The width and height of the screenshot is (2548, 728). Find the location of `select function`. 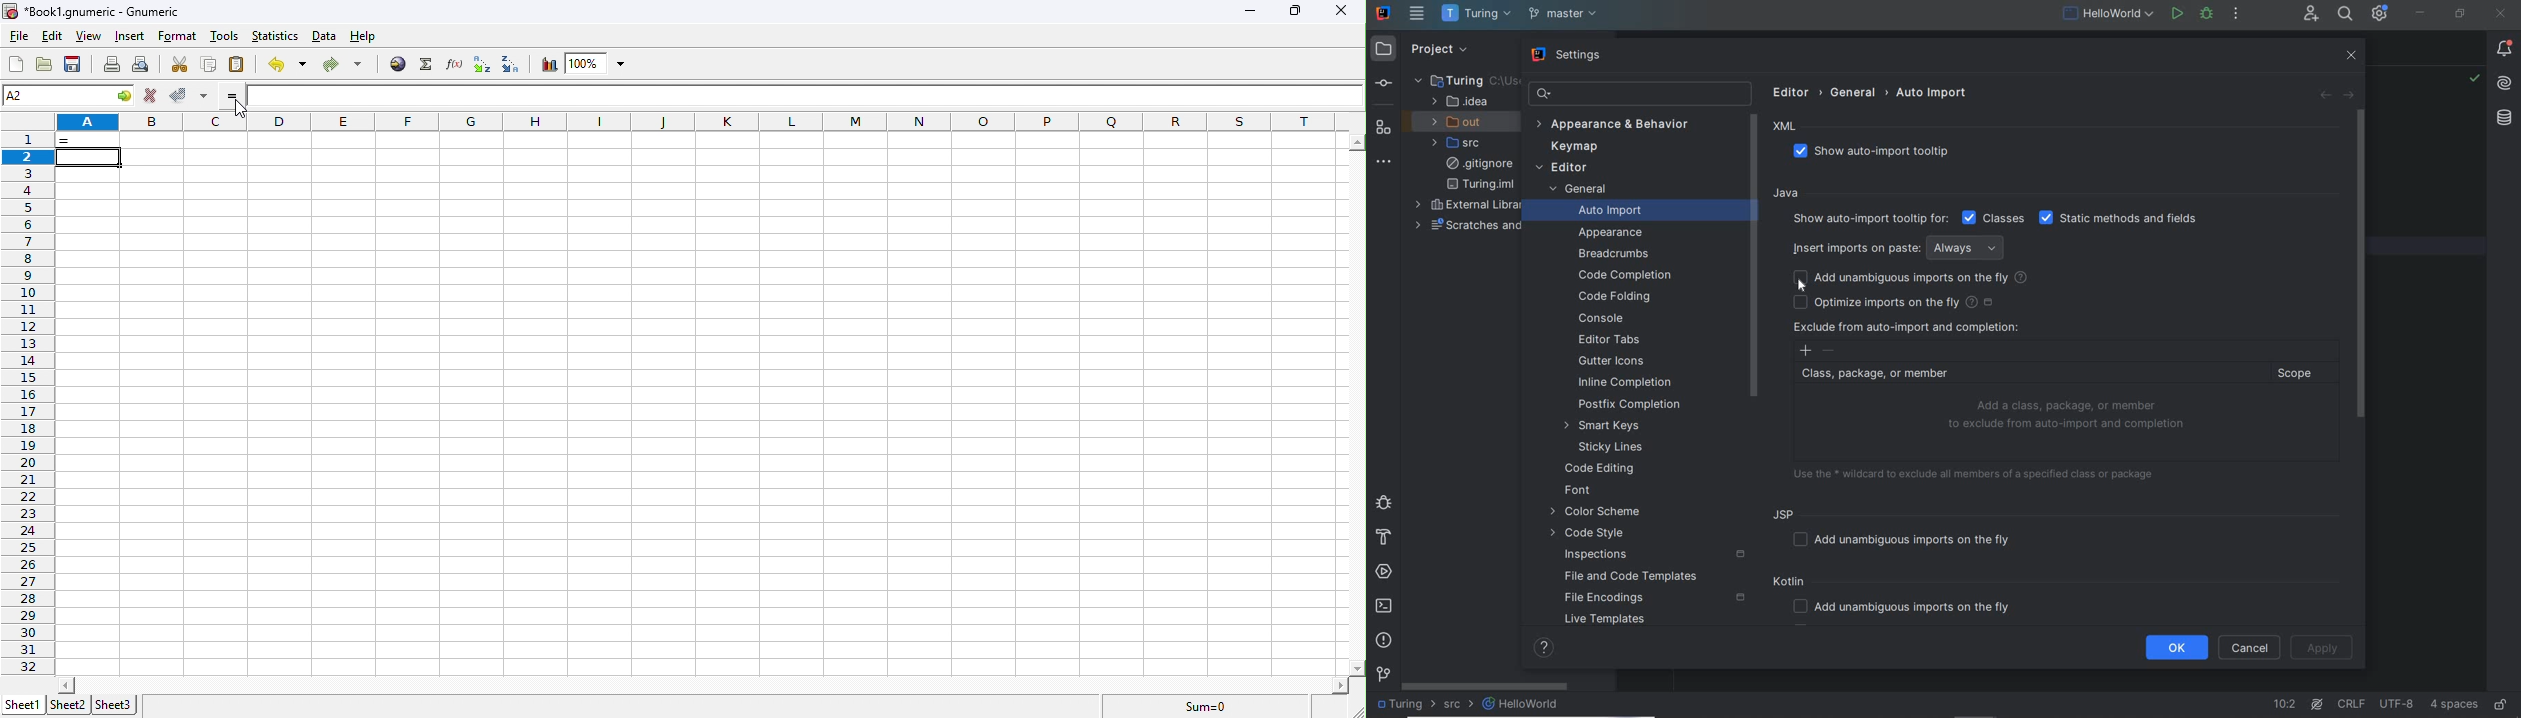

select function is located at coordinates (429, 65).